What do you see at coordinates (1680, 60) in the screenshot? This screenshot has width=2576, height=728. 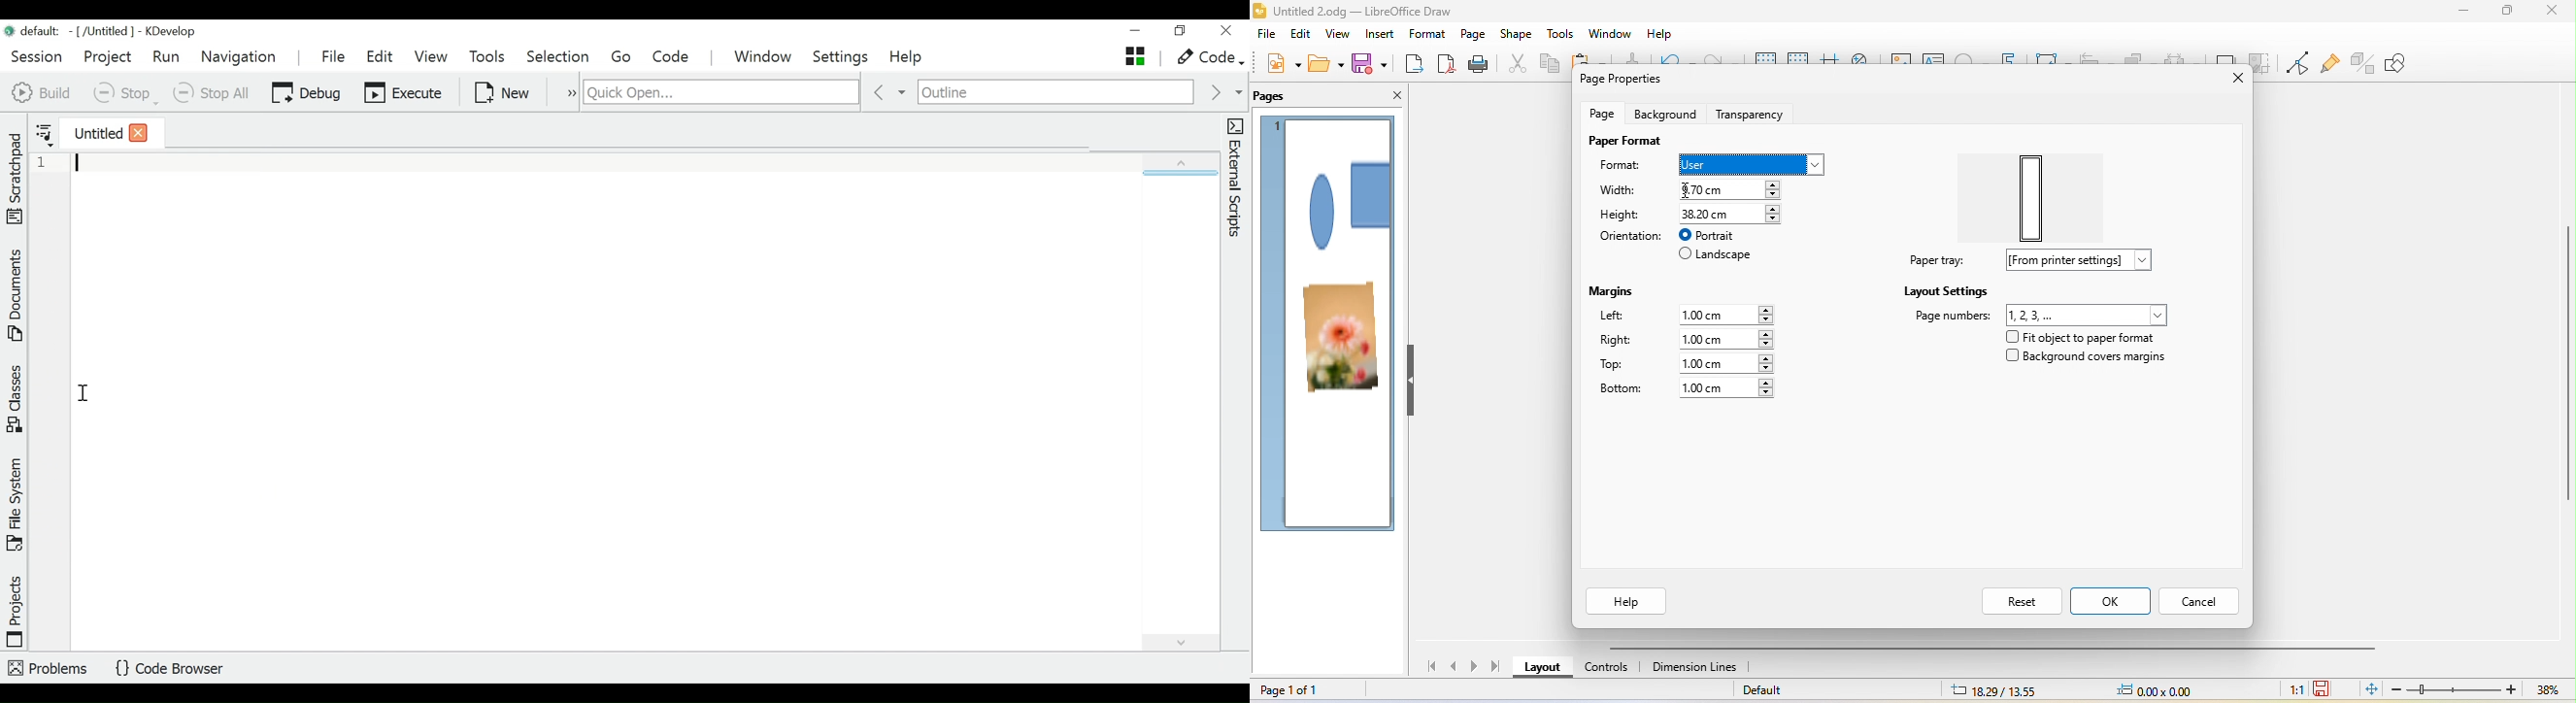 I see `undo` at bounding box center [1680, 60].